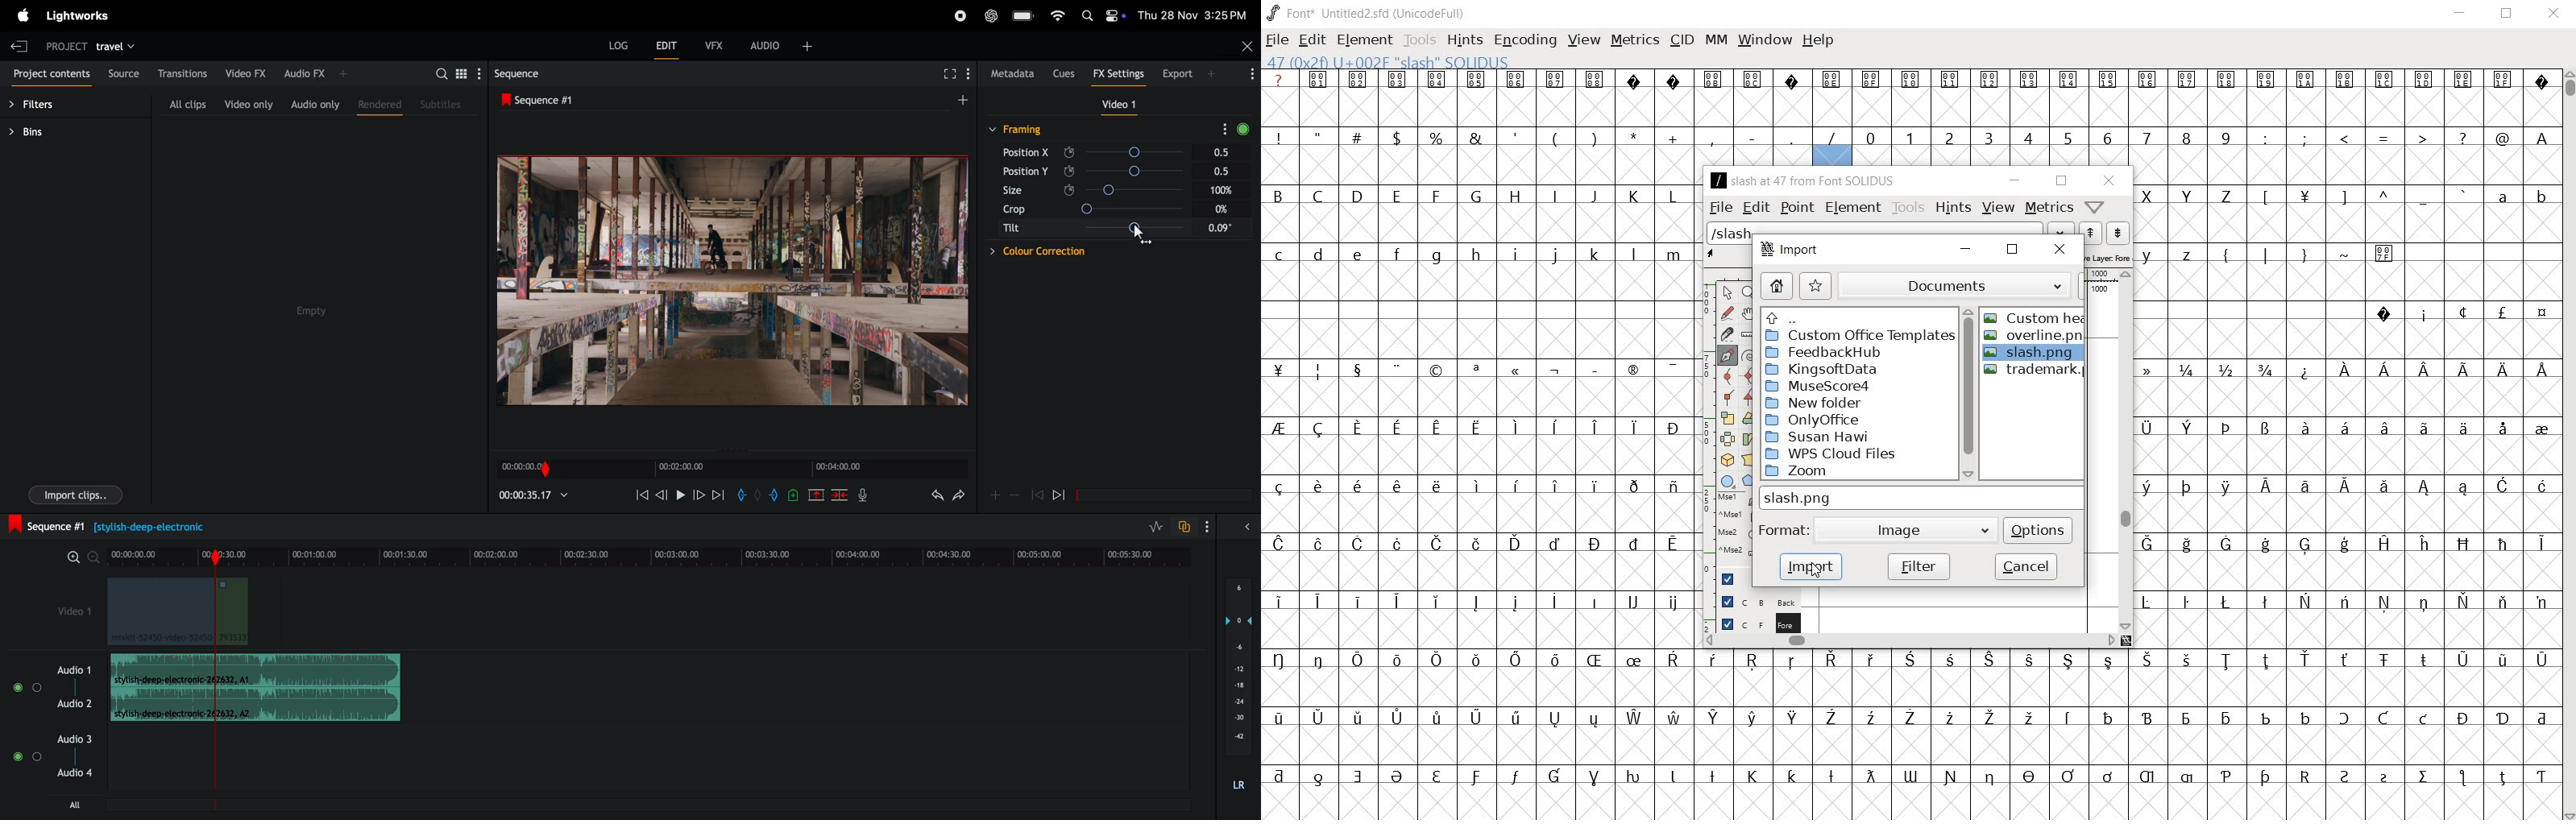 The height and width of the screenshot is (840, 2576). Describe the element at coordinates (1682, 40) in the screenshot. I see `CID` at that location.